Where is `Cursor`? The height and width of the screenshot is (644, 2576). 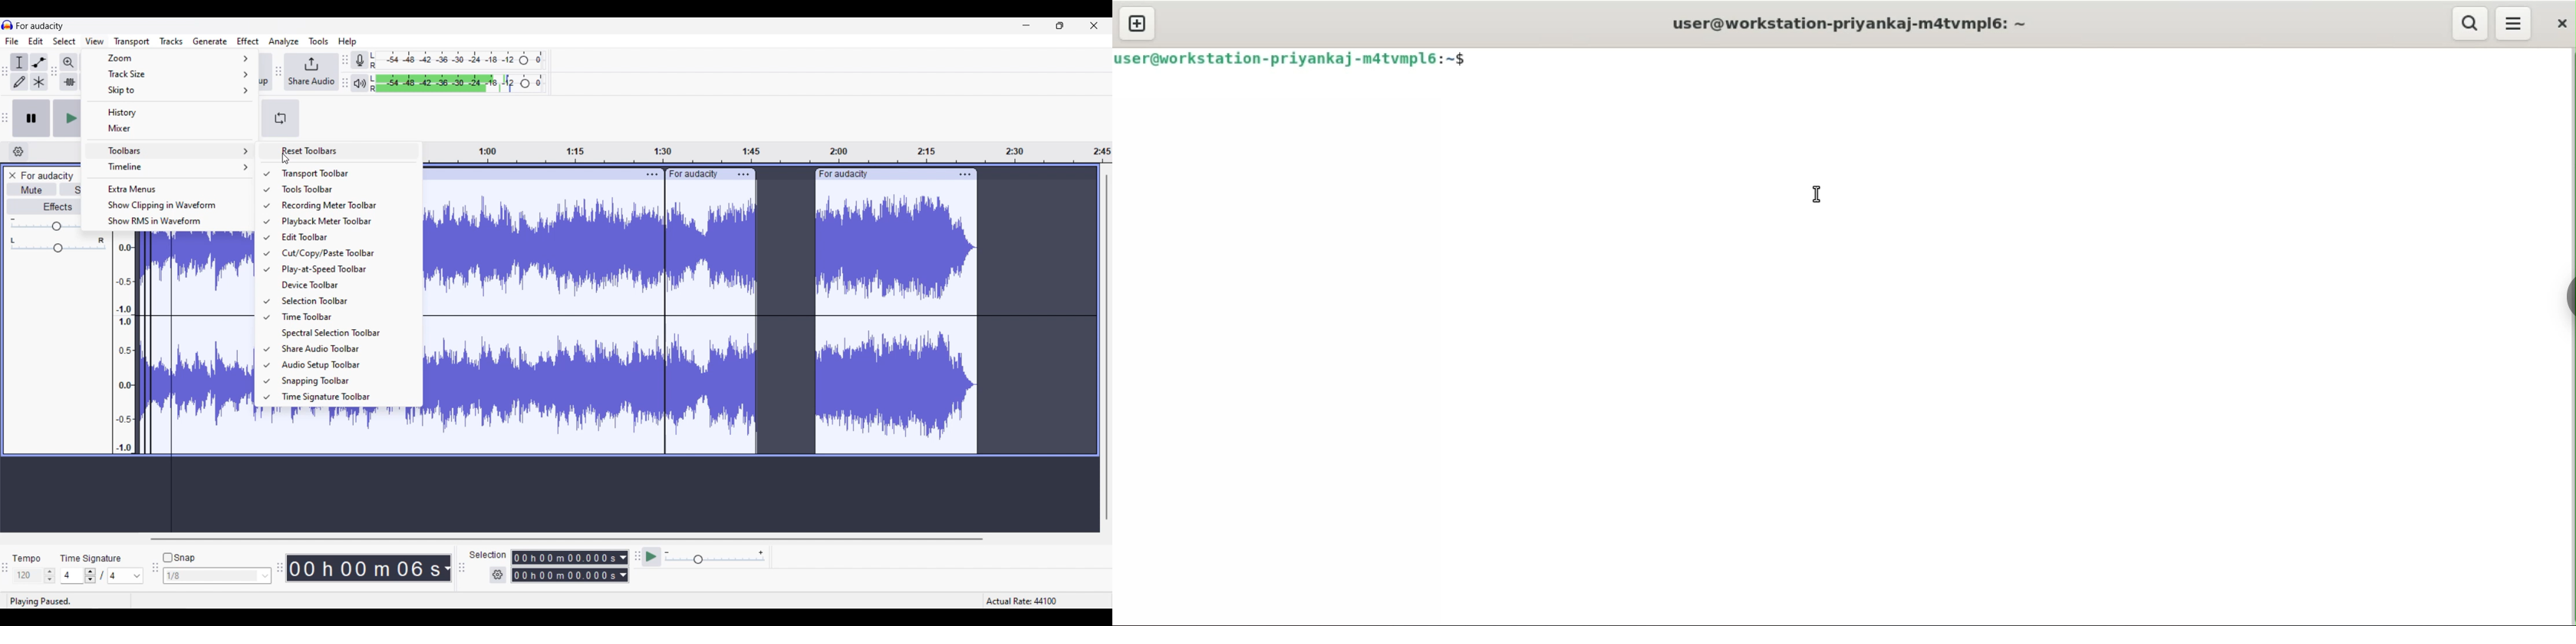 Cursor is located at coordinates (286, 159).